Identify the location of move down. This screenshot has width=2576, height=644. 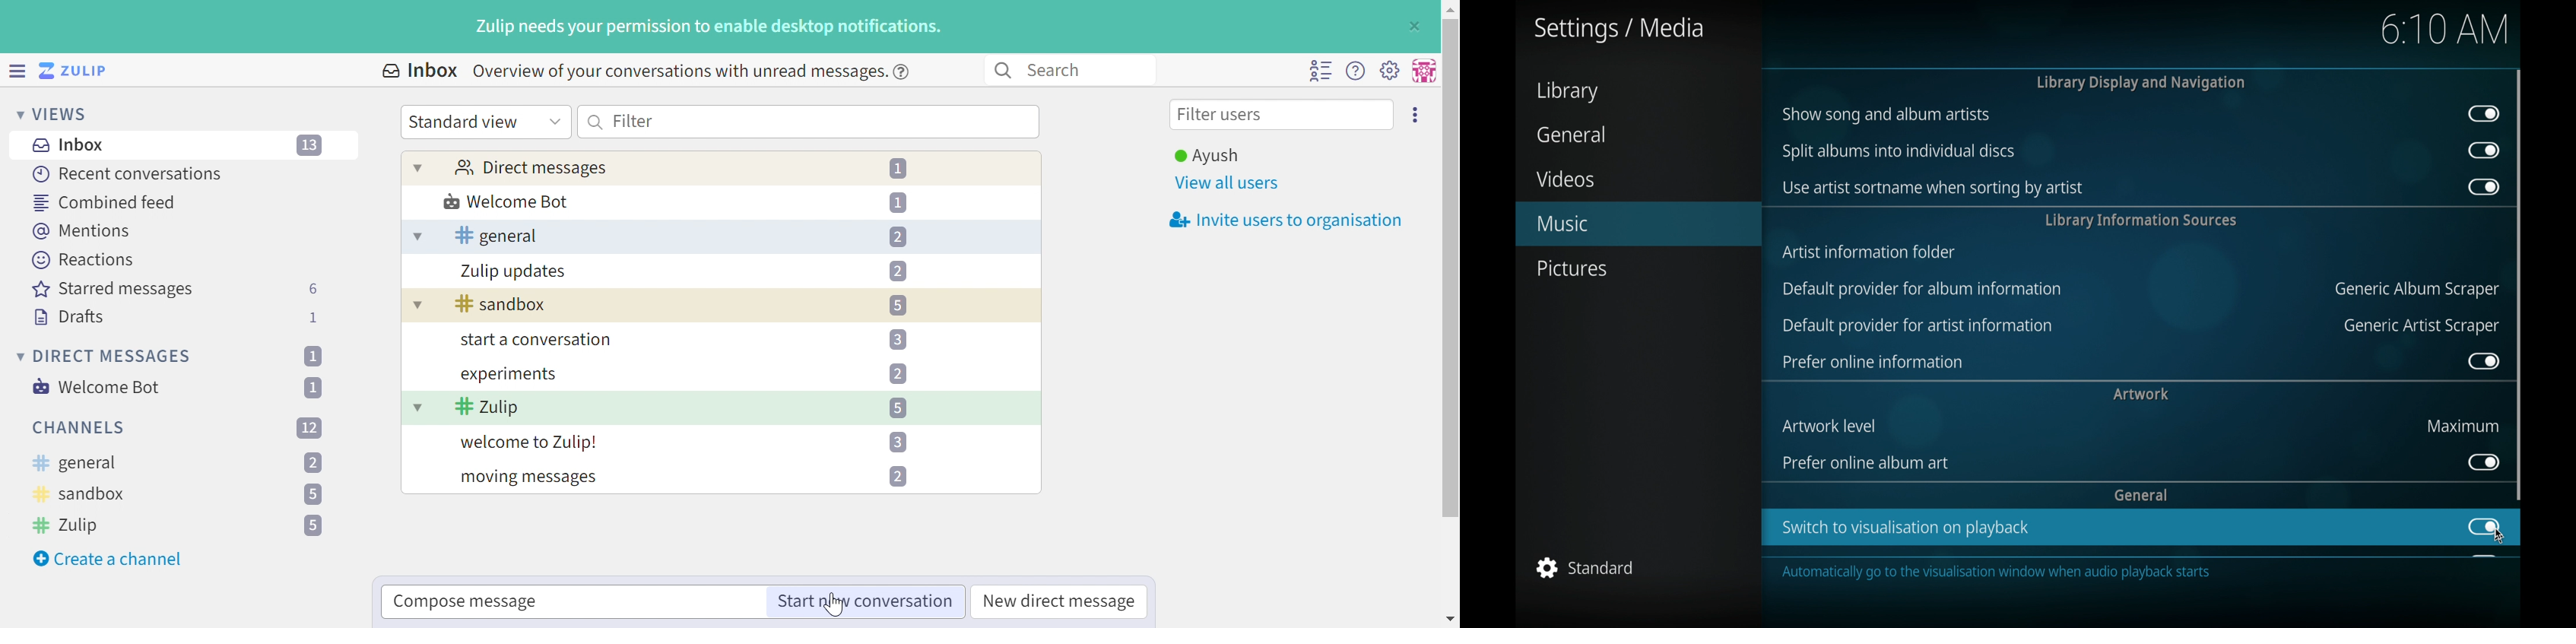
(1451, 618).